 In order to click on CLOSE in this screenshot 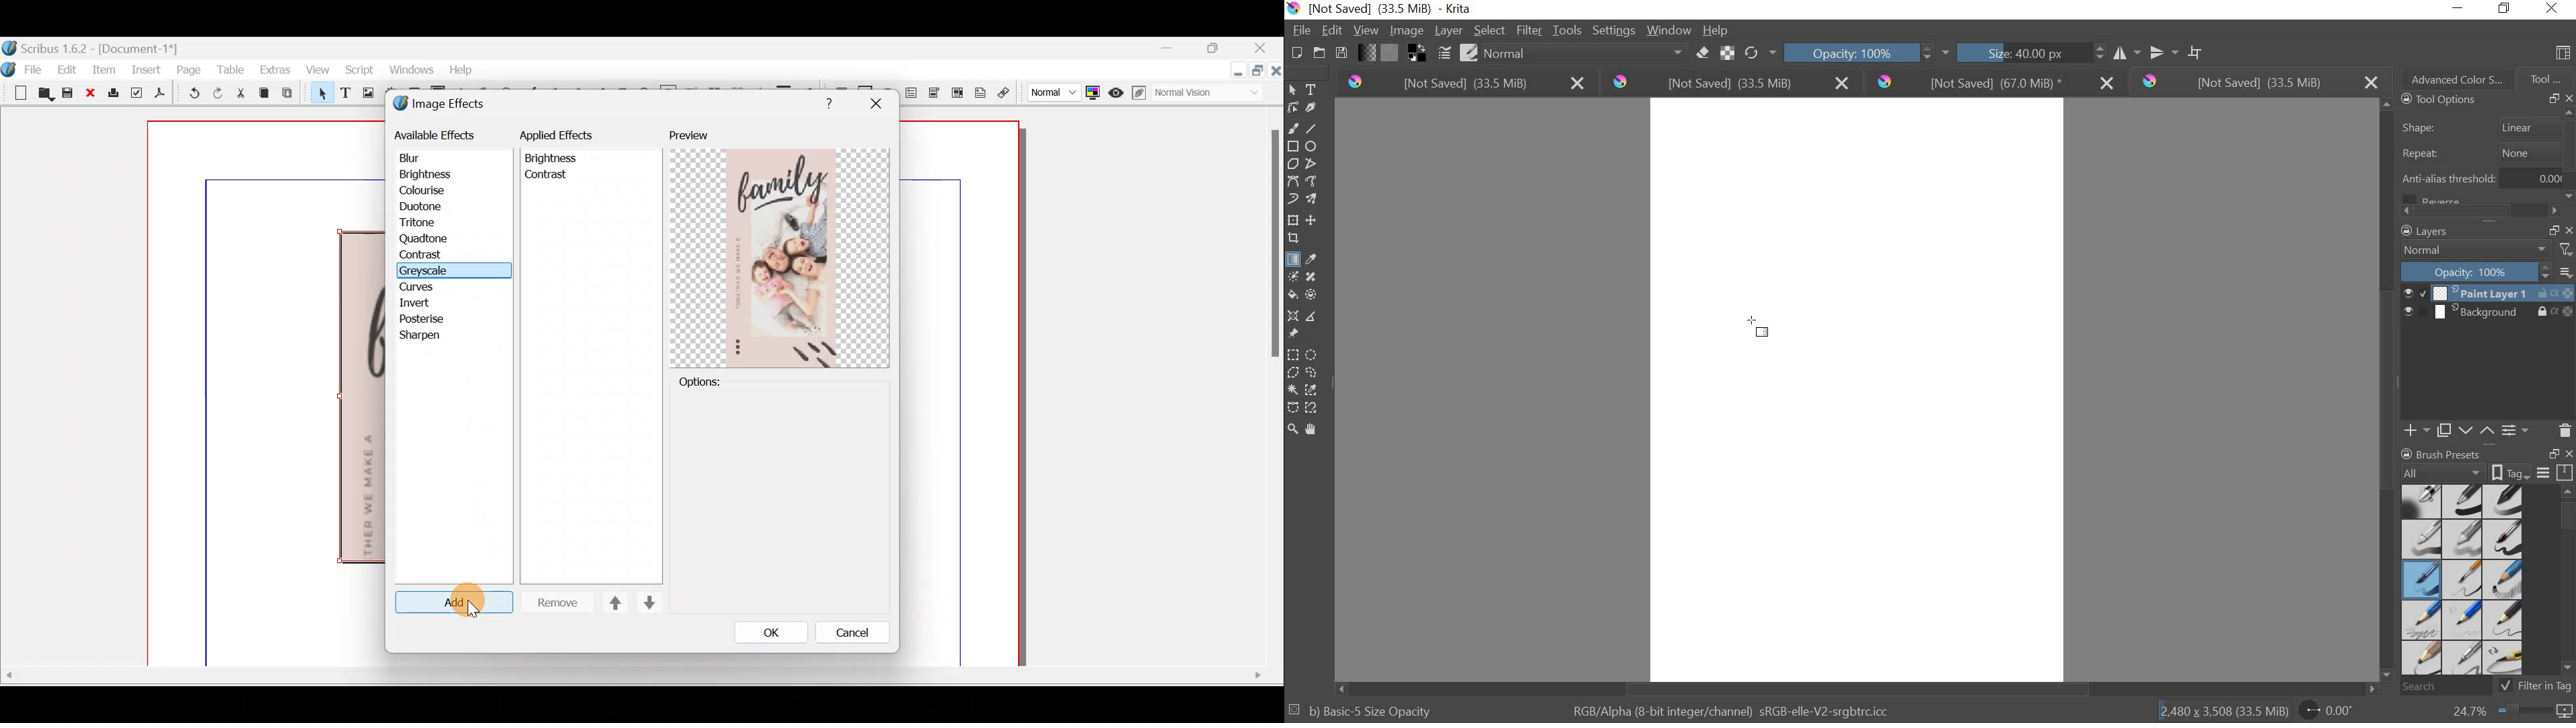, I will do `click(2568, 99)`.